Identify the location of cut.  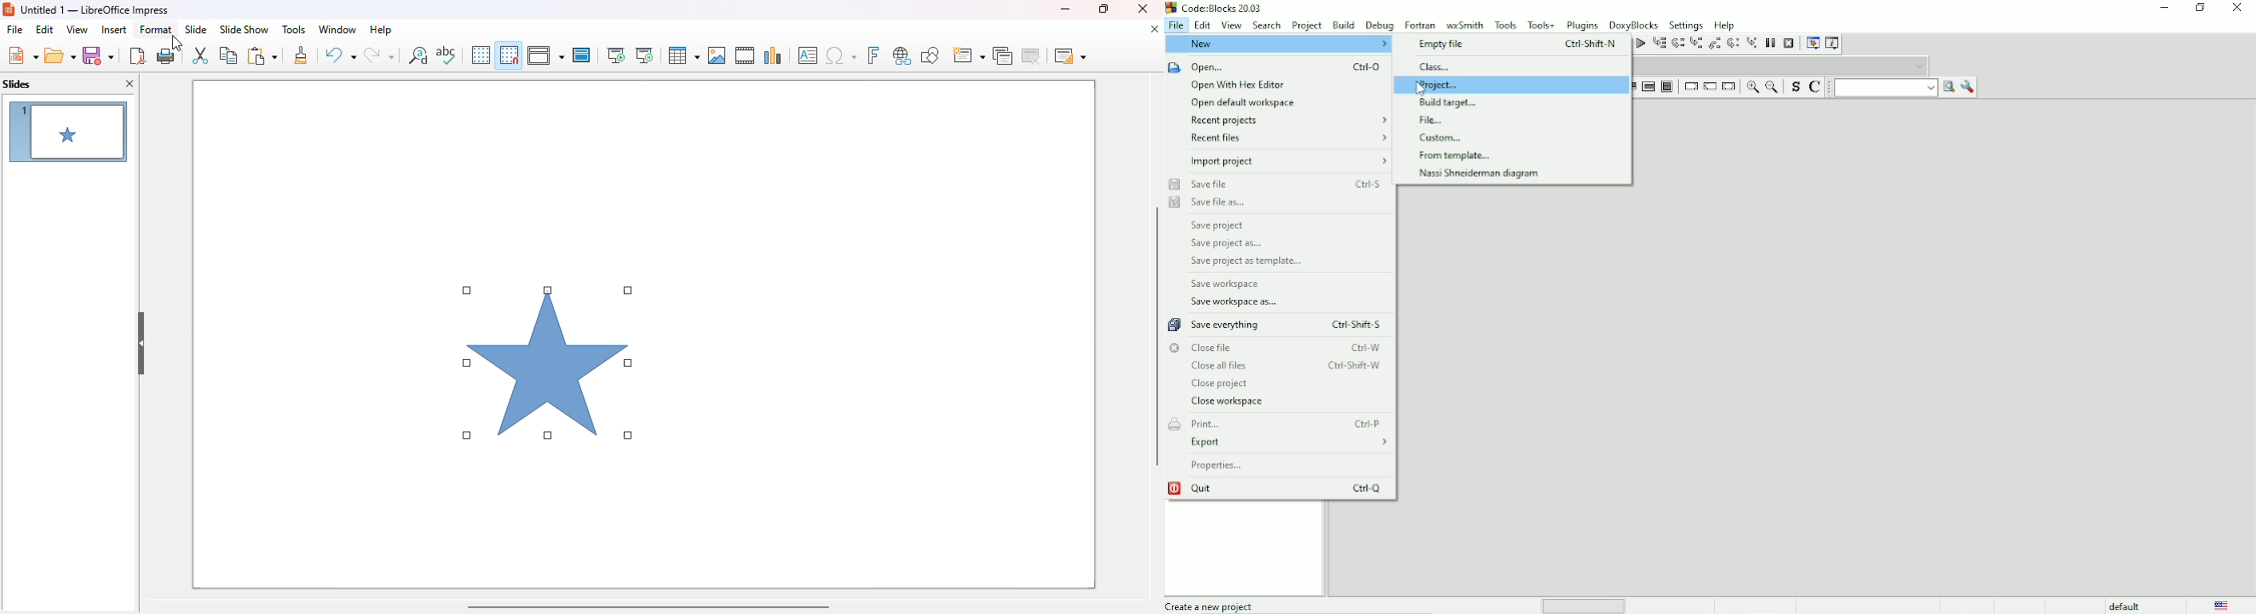
(200, 55).